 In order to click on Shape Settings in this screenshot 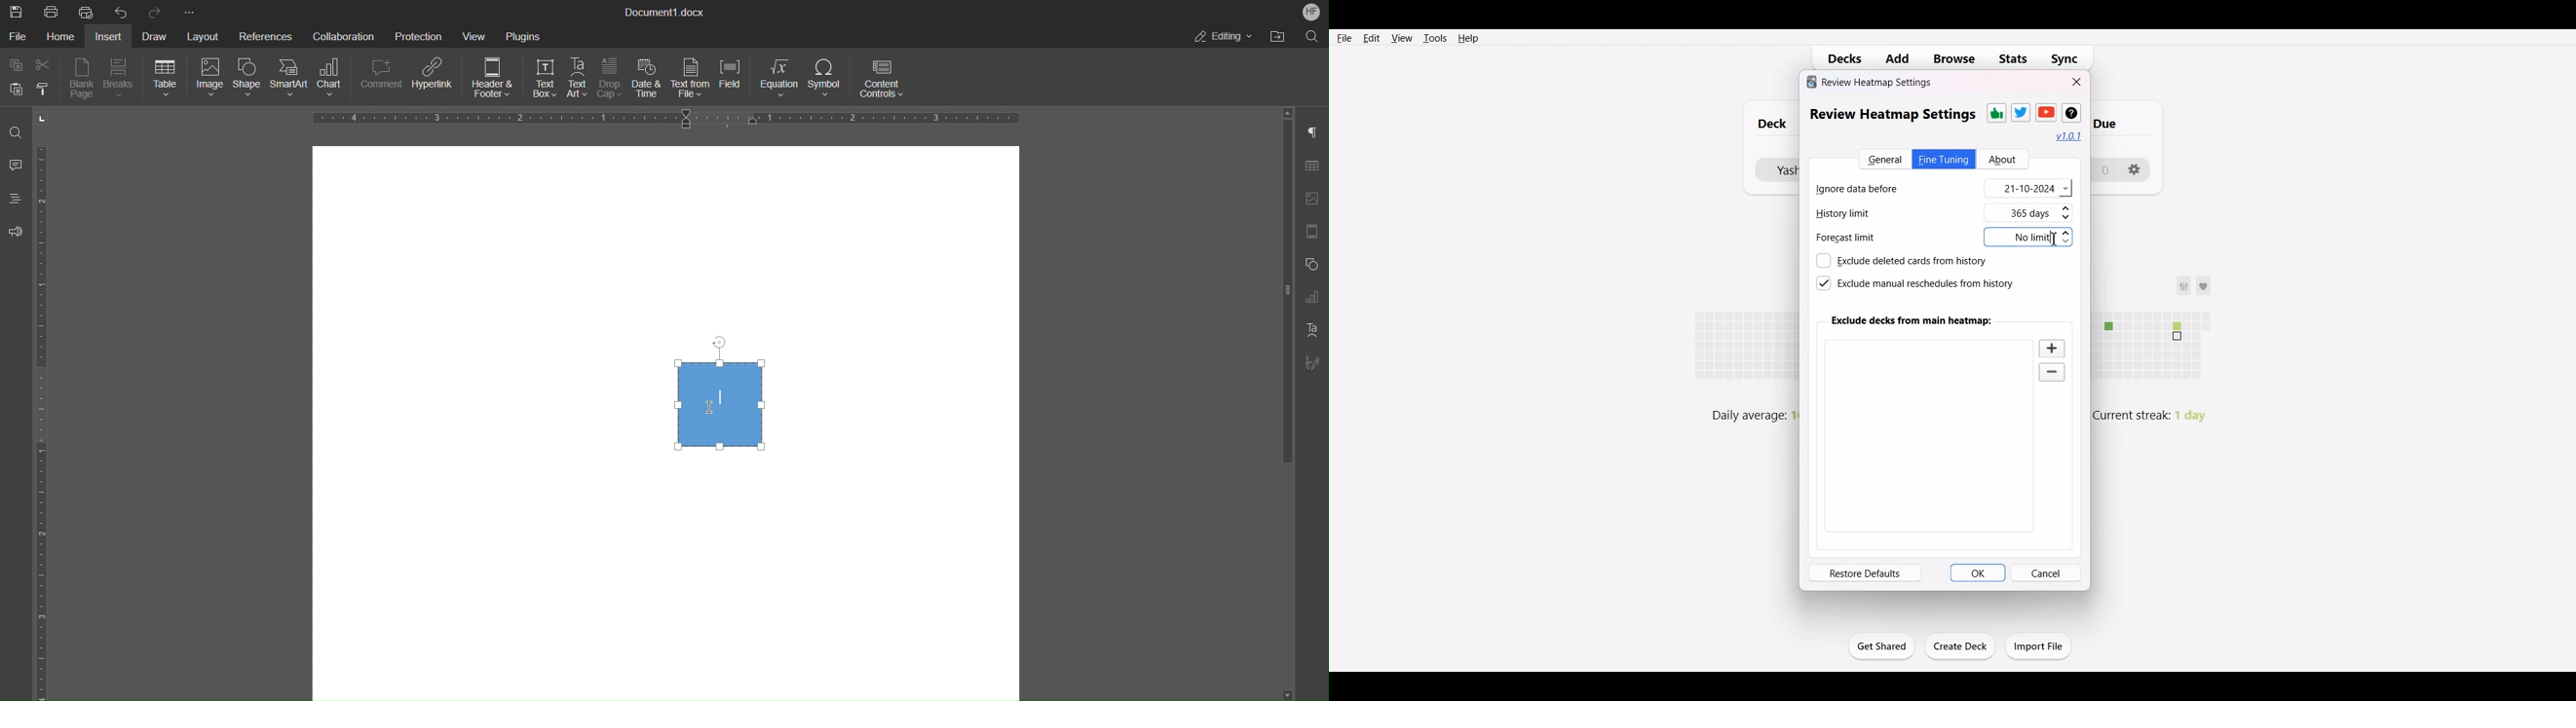, I will do `click(1316, 263)`.